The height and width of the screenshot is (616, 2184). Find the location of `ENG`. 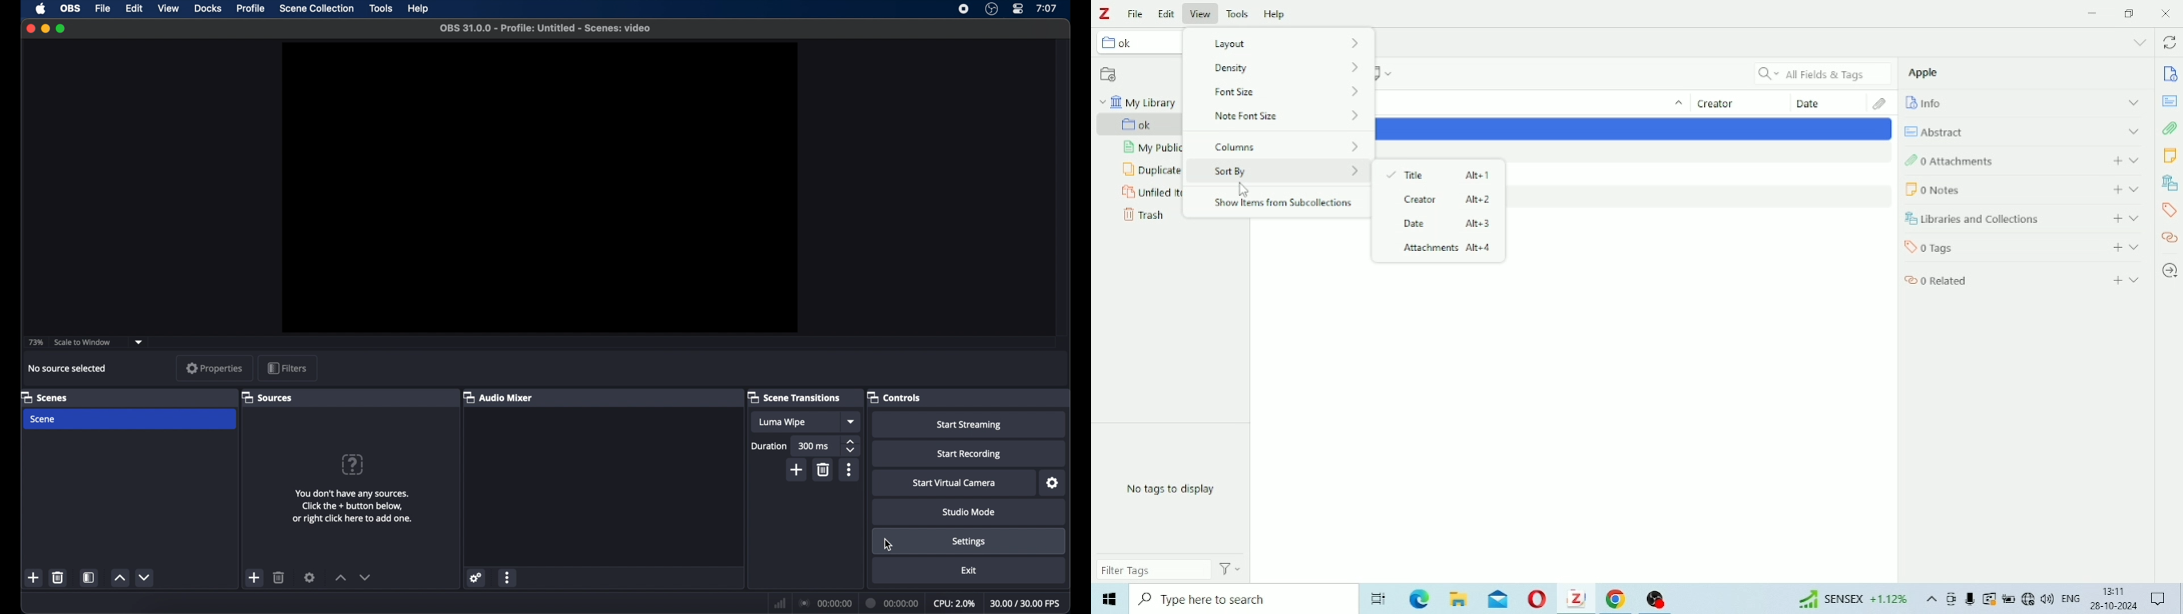

ENG is located at coordinates (2070, 600).